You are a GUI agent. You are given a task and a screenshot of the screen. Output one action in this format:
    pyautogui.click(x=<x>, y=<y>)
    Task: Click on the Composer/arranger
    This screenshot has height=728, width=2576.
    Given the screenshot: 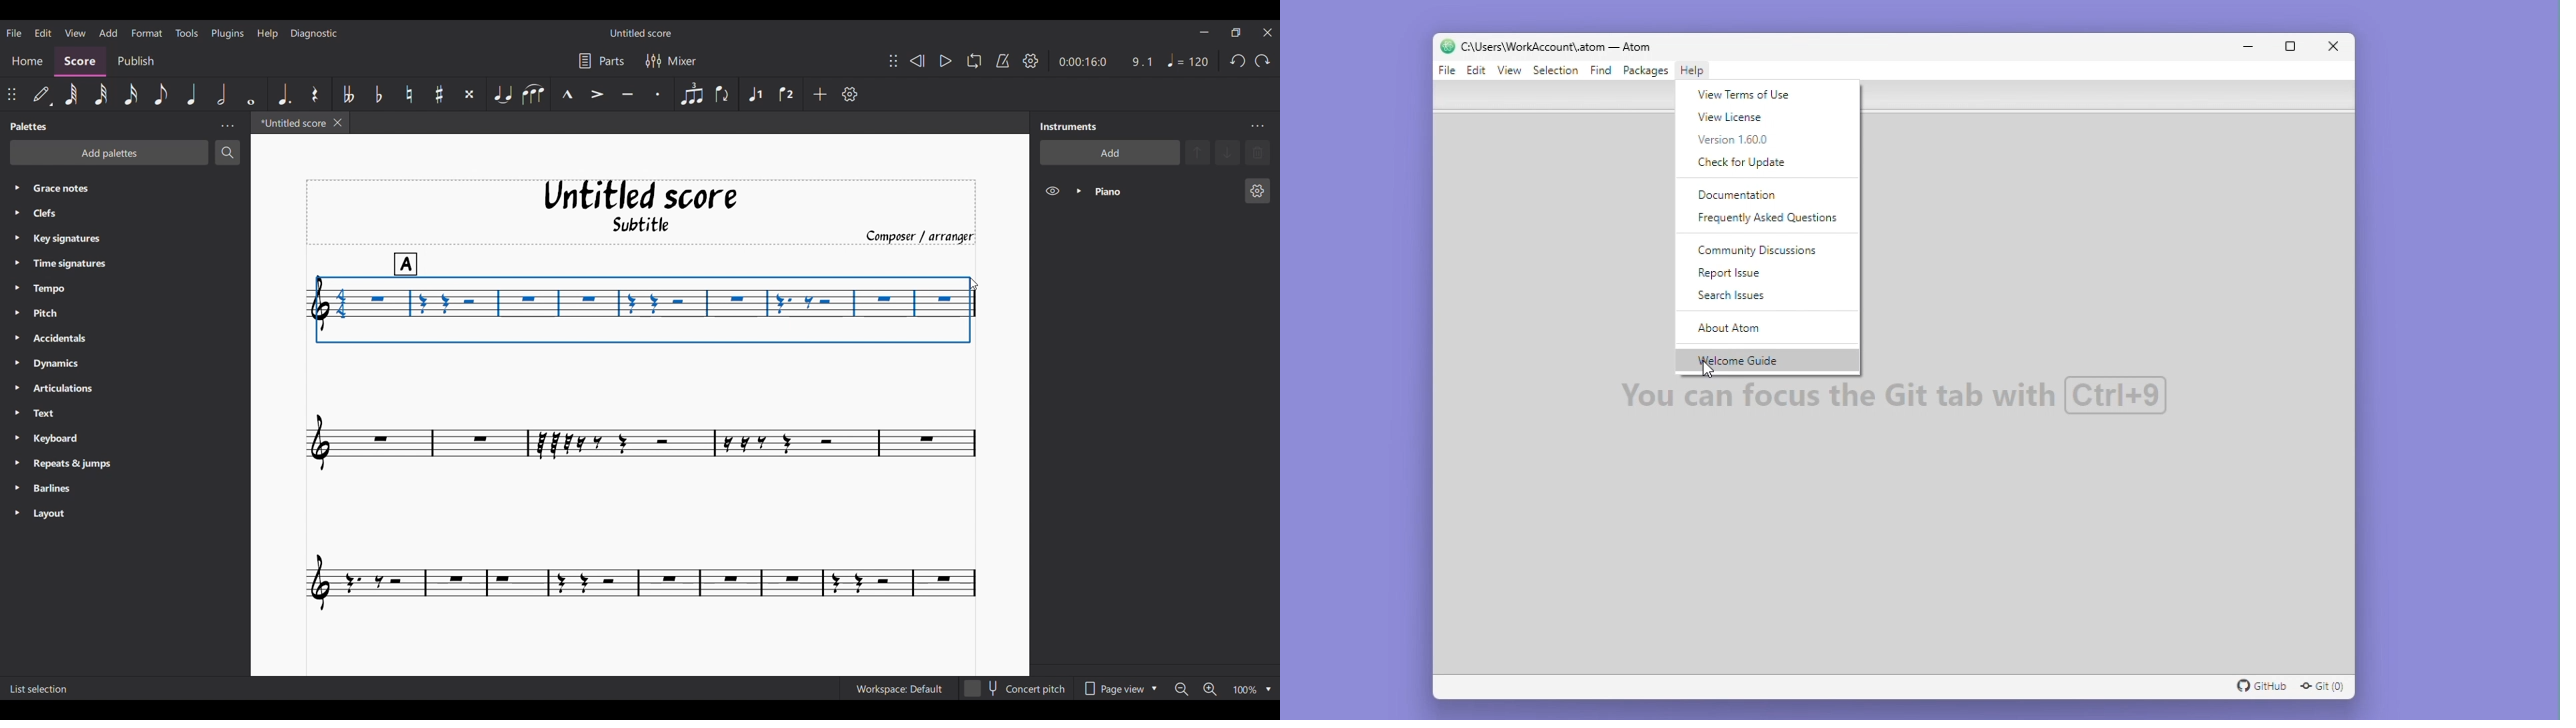 What is the action you would take?
    pyautogui.click(x=919, y=235)
    